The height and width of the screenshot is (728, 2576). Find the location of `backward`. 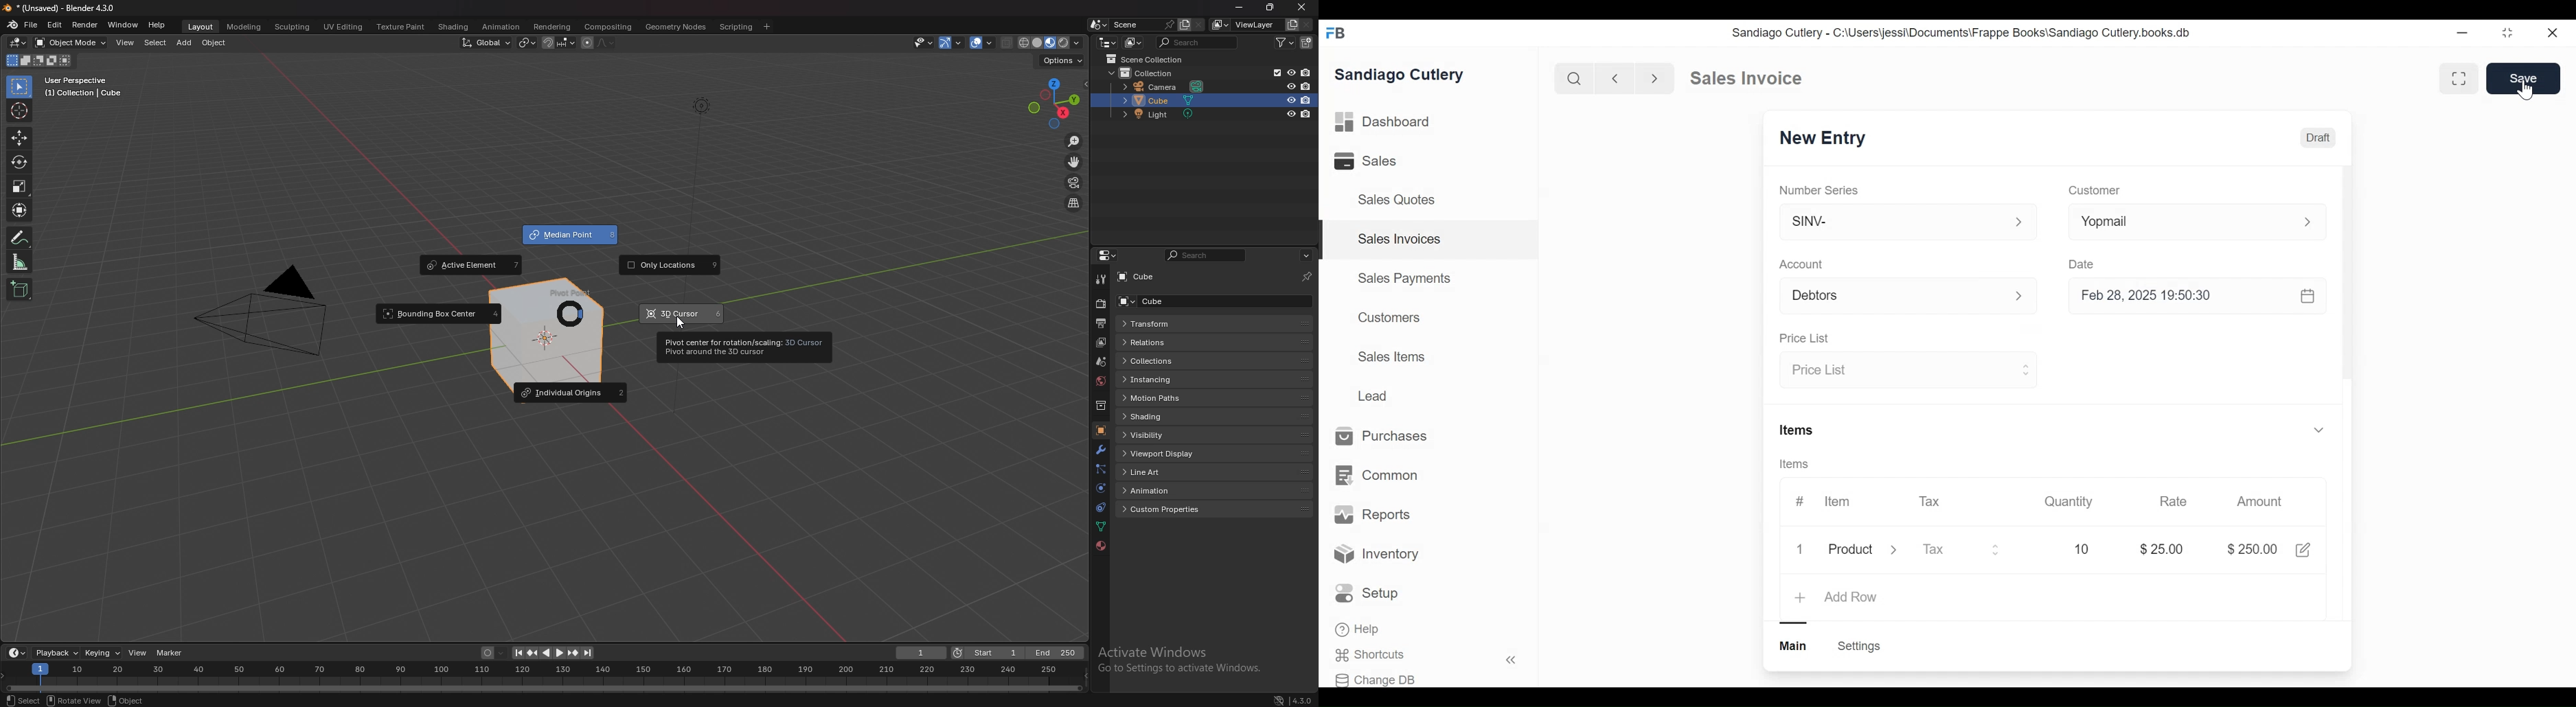

backward is located at coordinates (1615, 78).